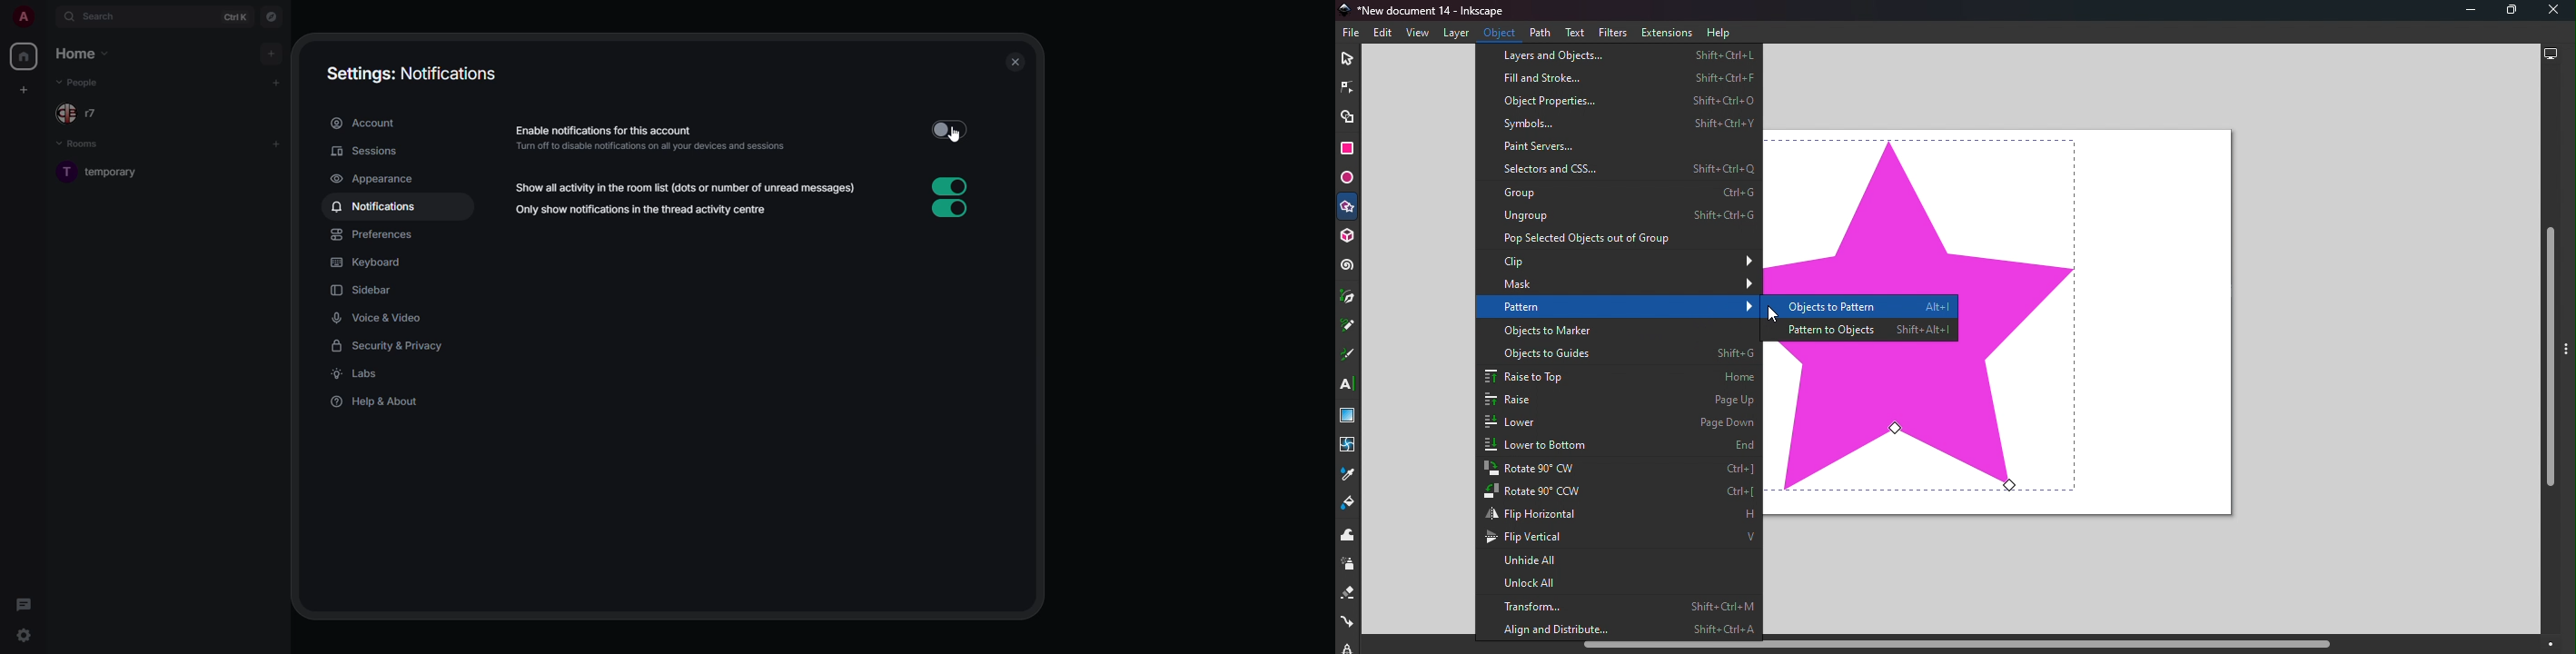 Image resolution: width=2576 pixels, height=672 pixels. I want to click on Mask, so click(1622, 283).